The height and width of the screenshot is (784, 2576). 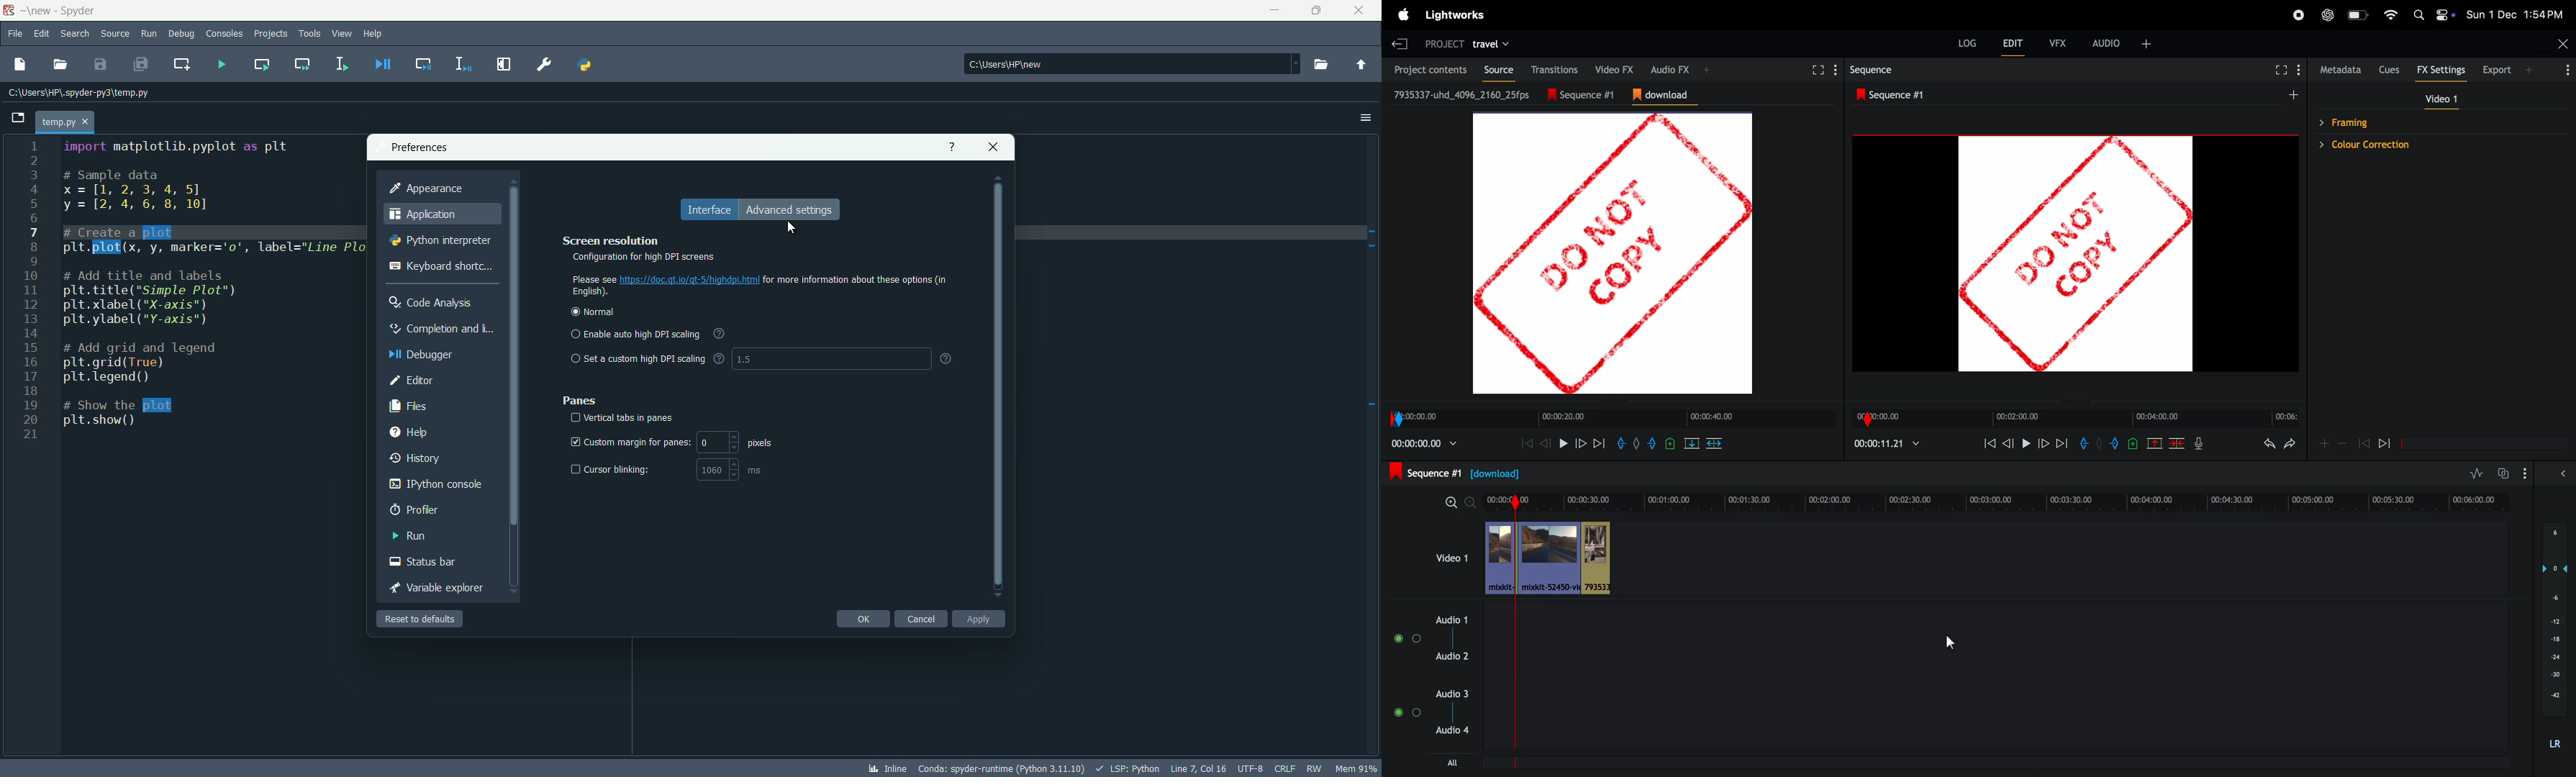 I want to click on Settings, so click(x=2298, y=69).